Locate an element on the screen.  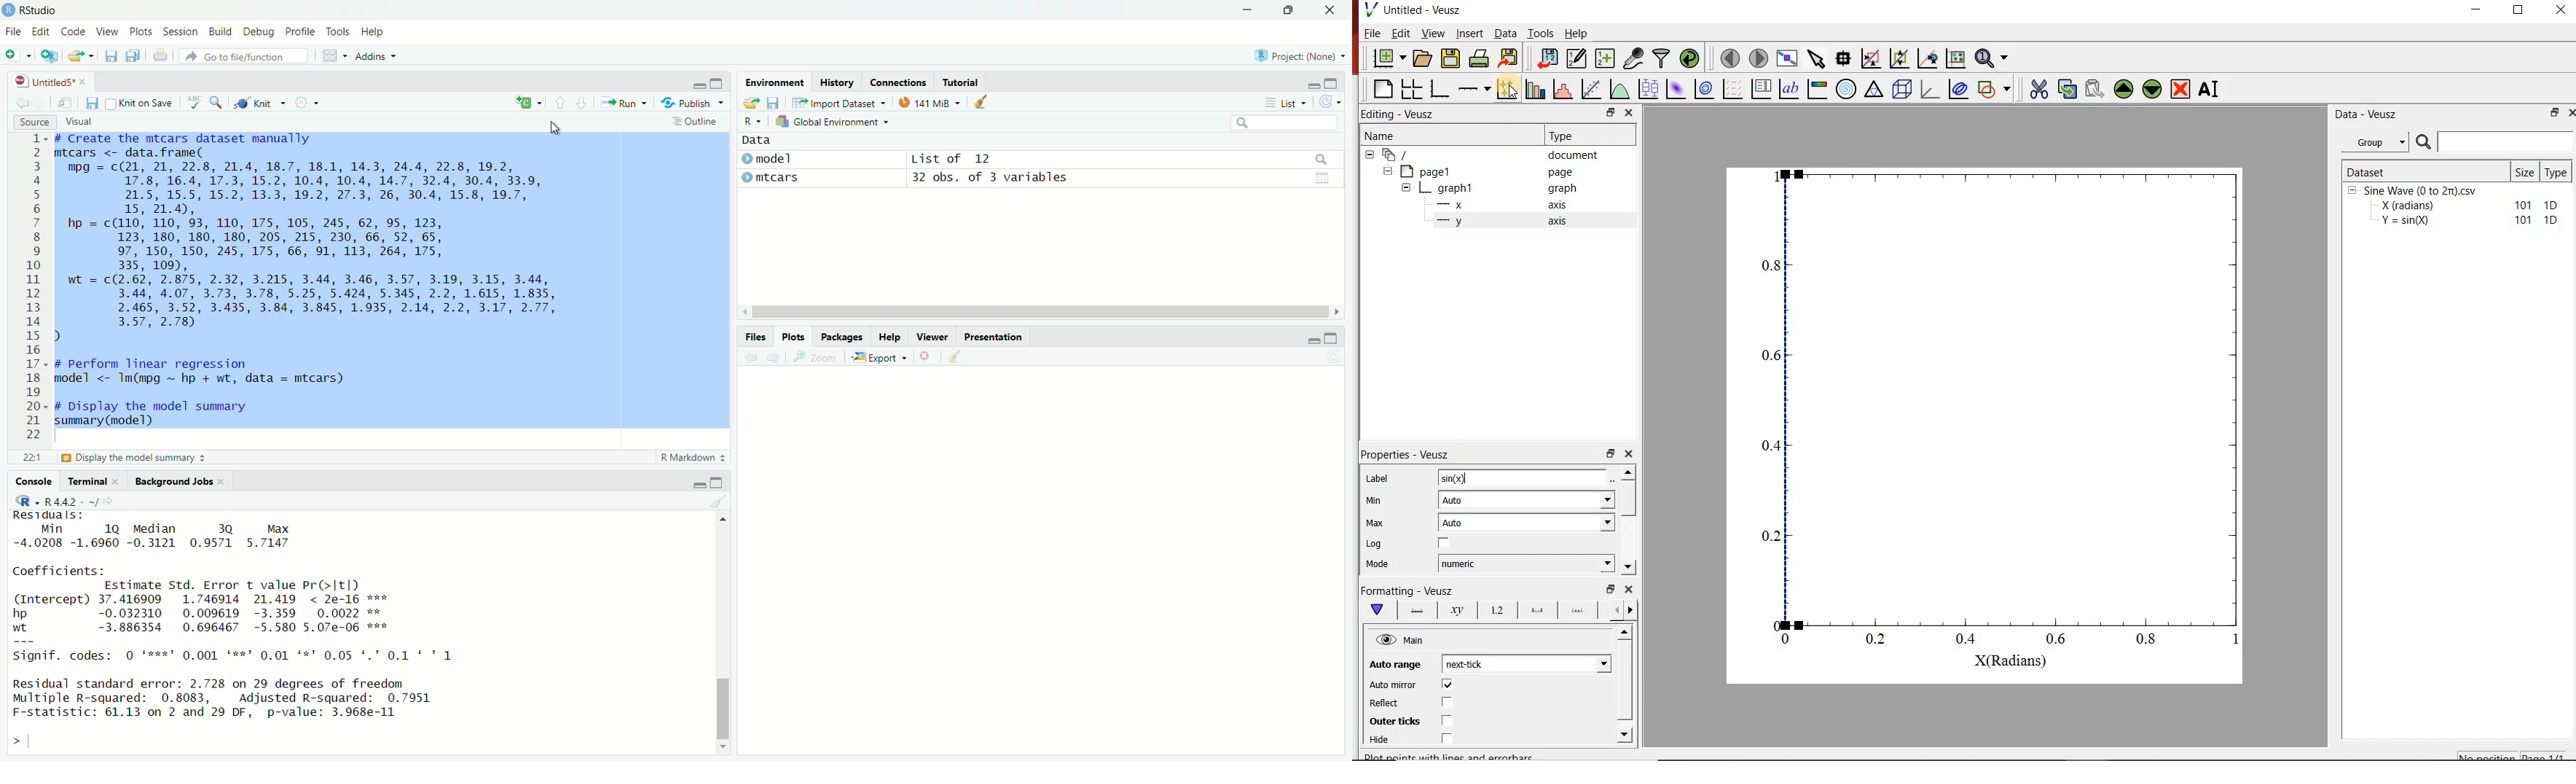
open is located at coordinates (751, 104).